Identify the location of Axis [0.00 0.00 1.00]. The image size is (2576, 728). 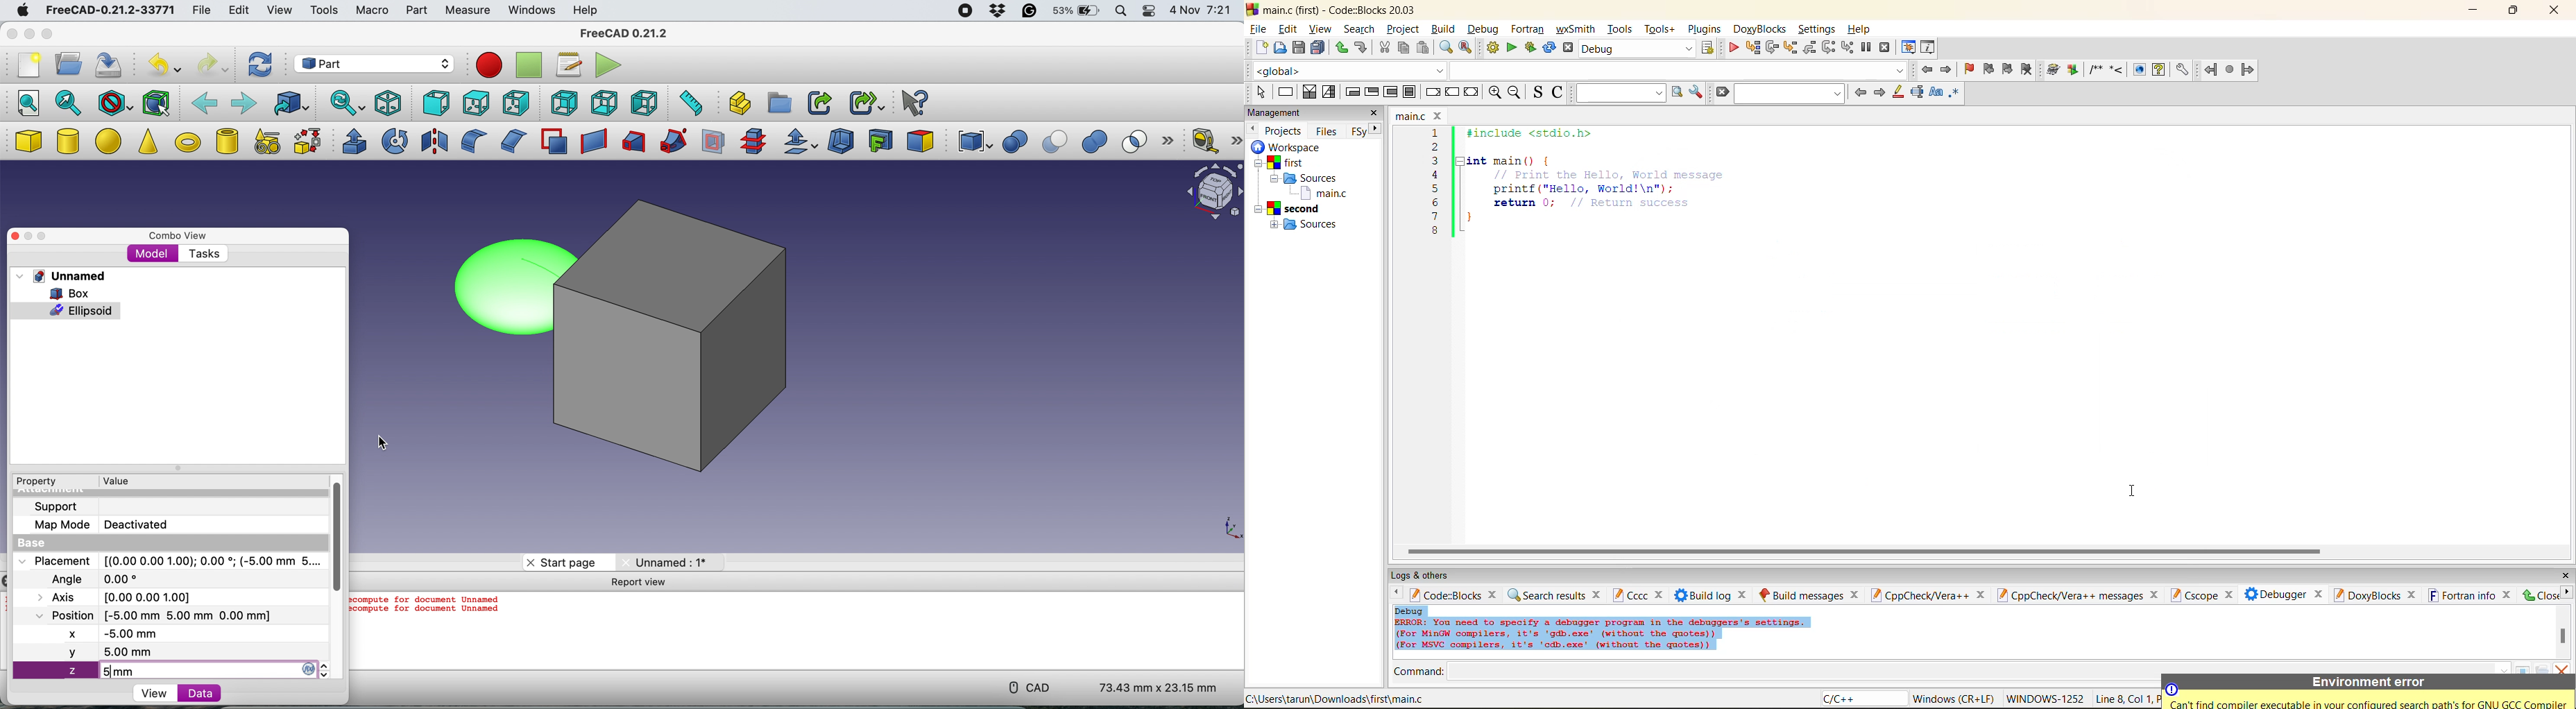
(120, 596).